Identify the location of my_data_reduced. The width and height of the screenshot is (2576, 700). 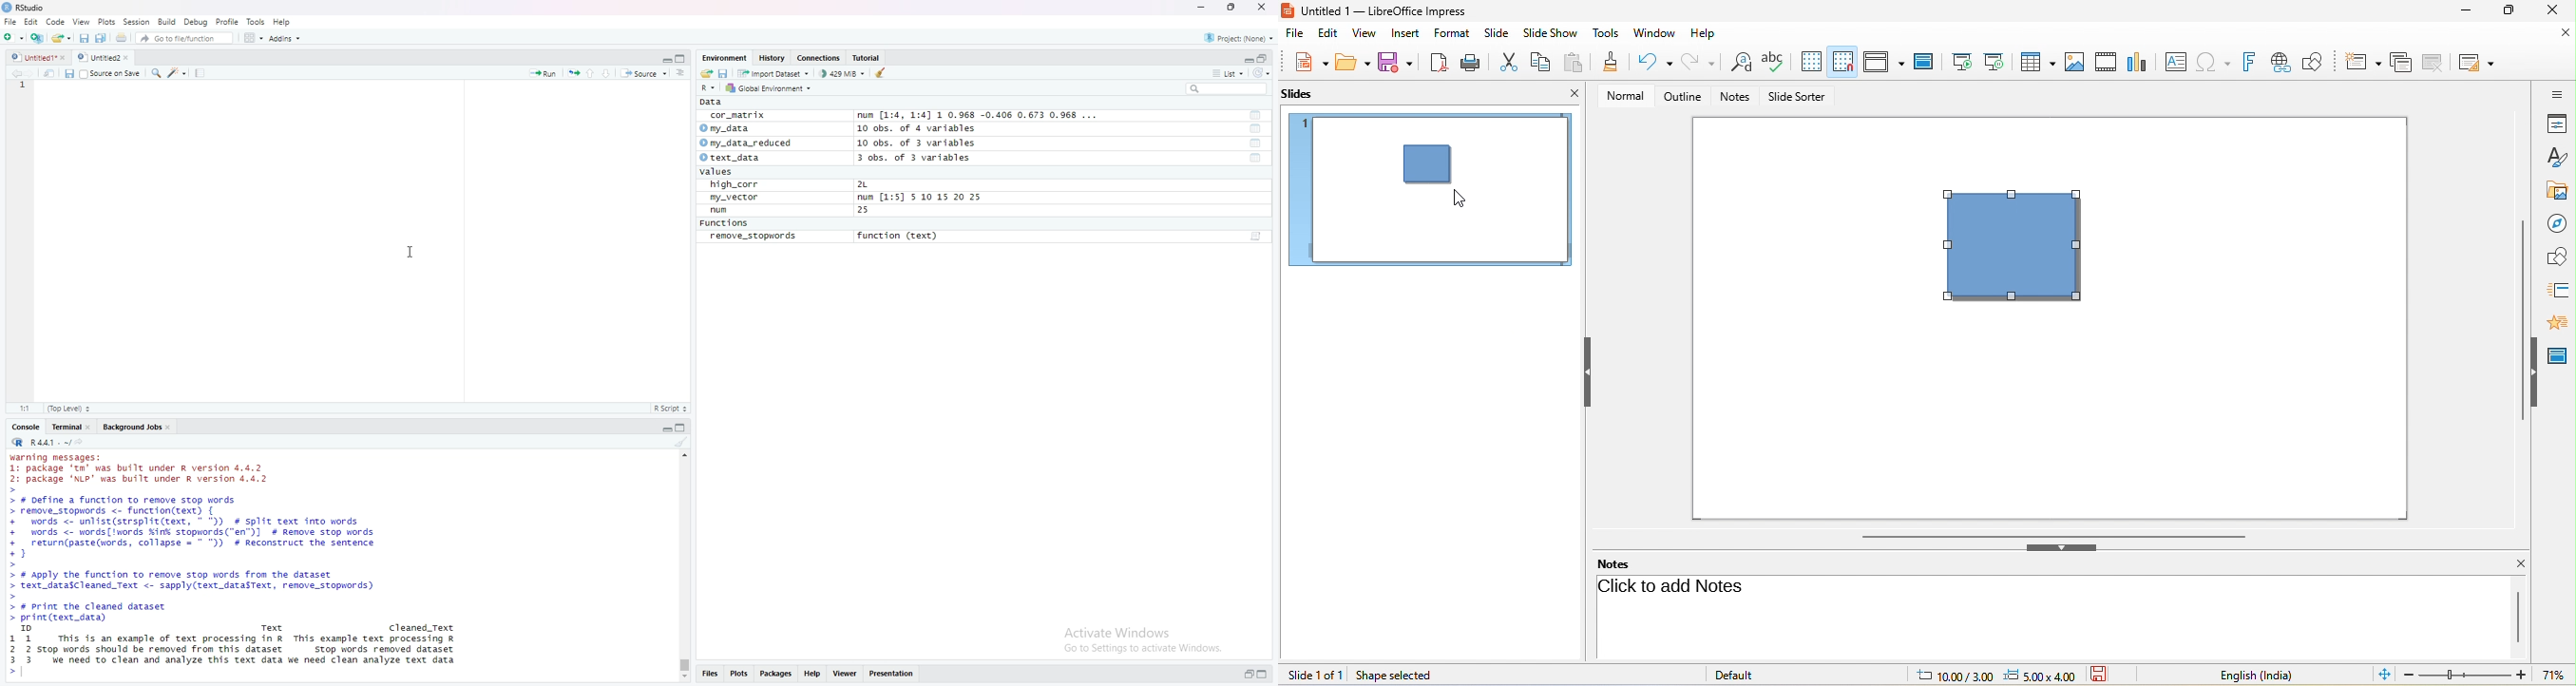
(750, 144).